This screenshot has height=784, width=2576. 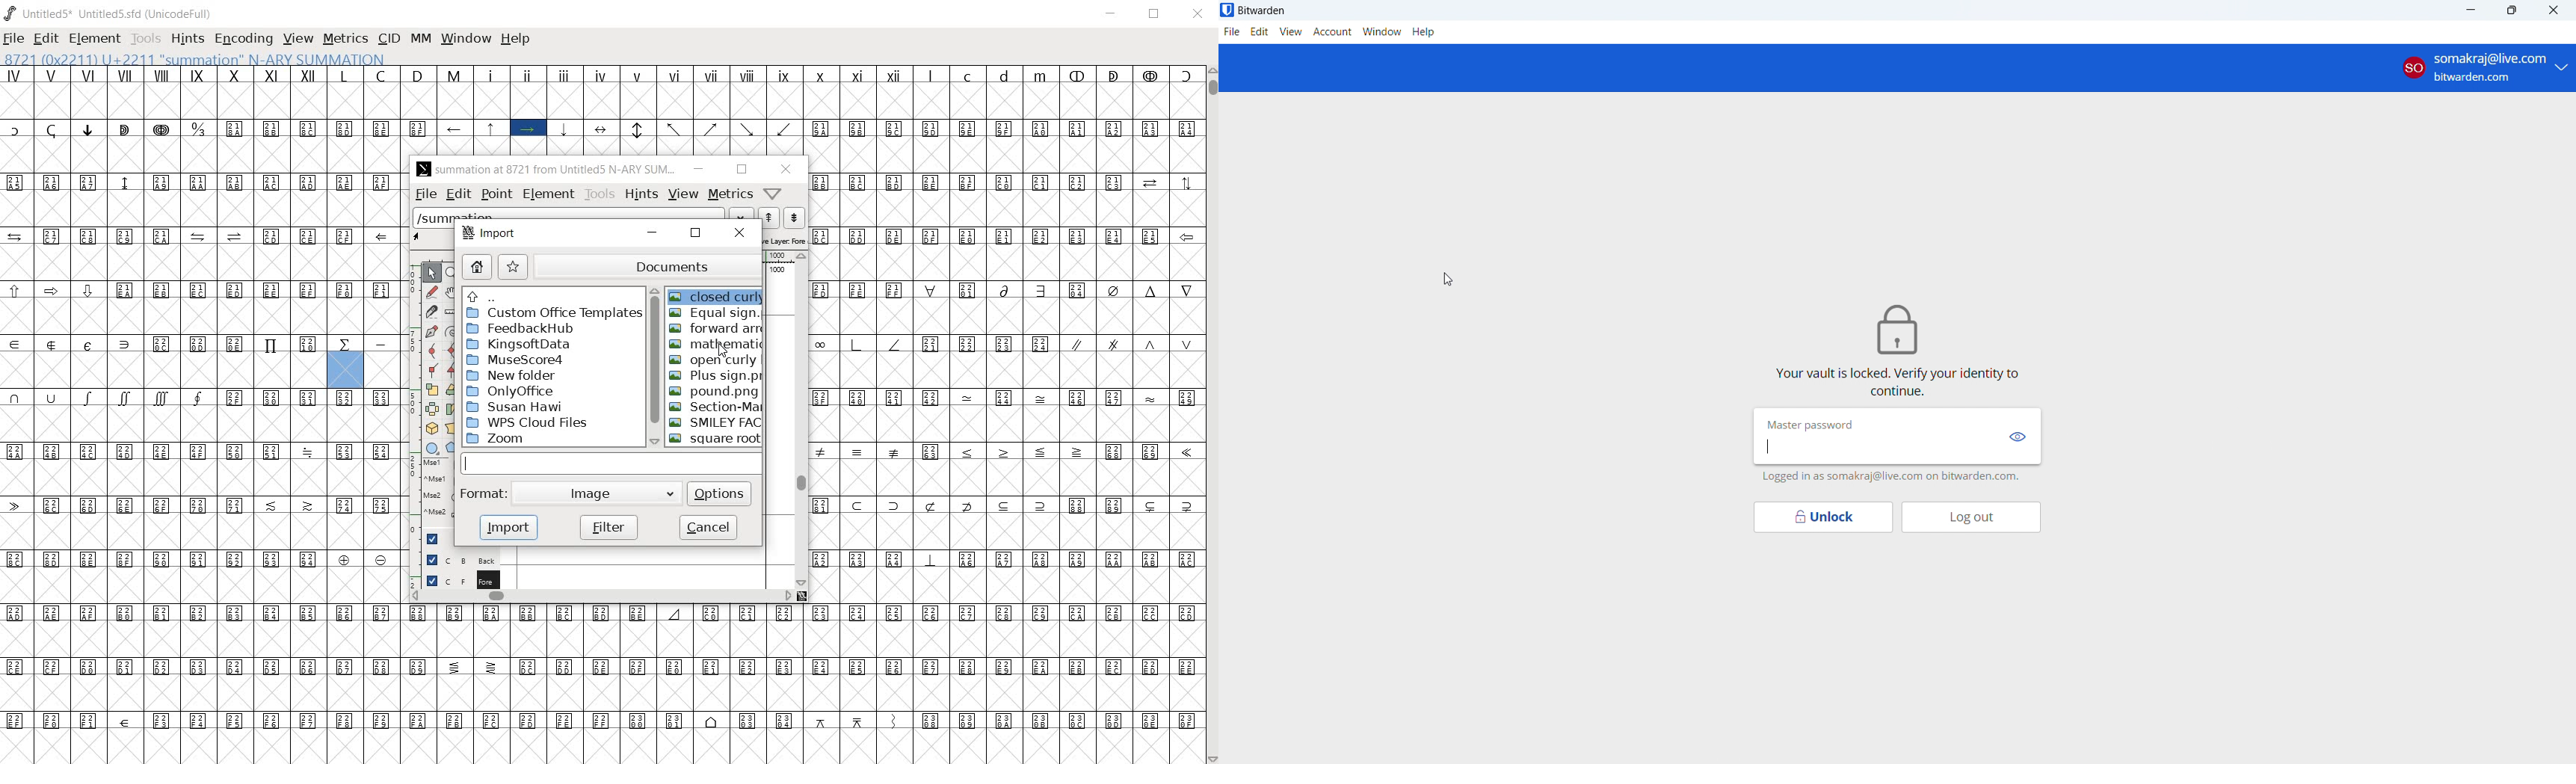 What do you see at coordinates (650, 266) in the screenshot?
I see `documents` at bounding box center [650, 266].